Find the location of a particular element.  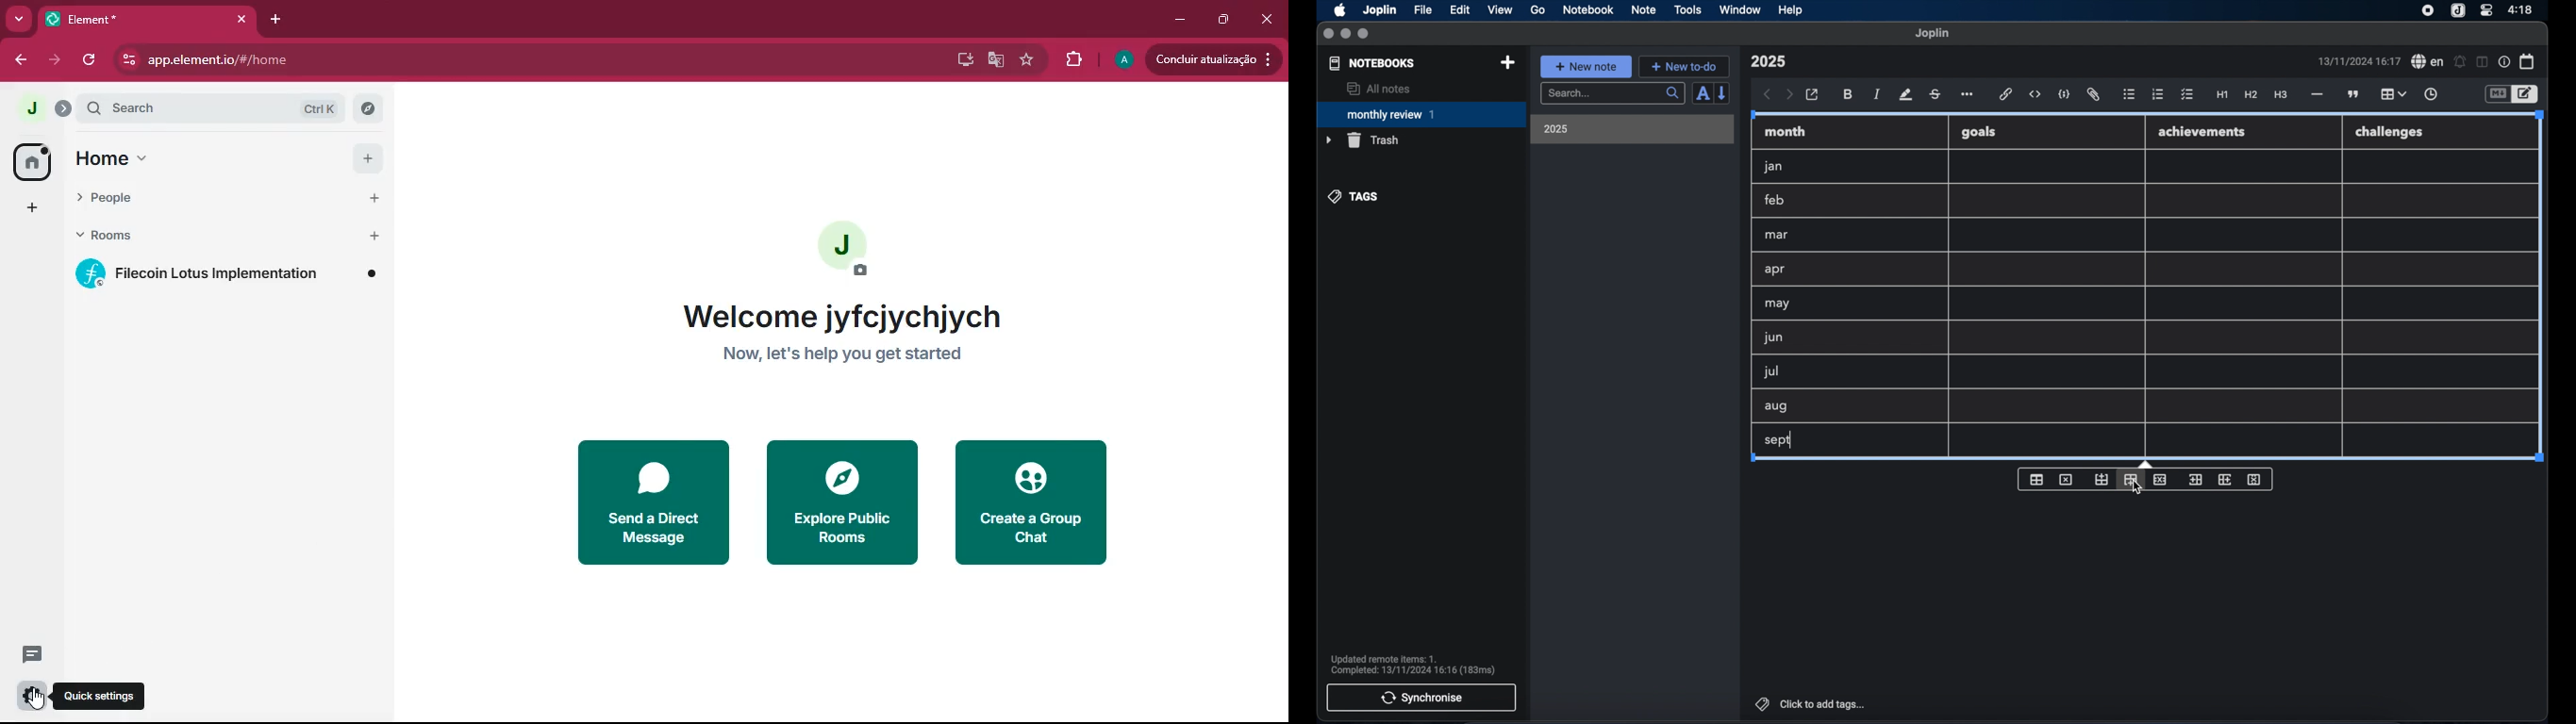

favourite is located at coordinates (1029, 58).